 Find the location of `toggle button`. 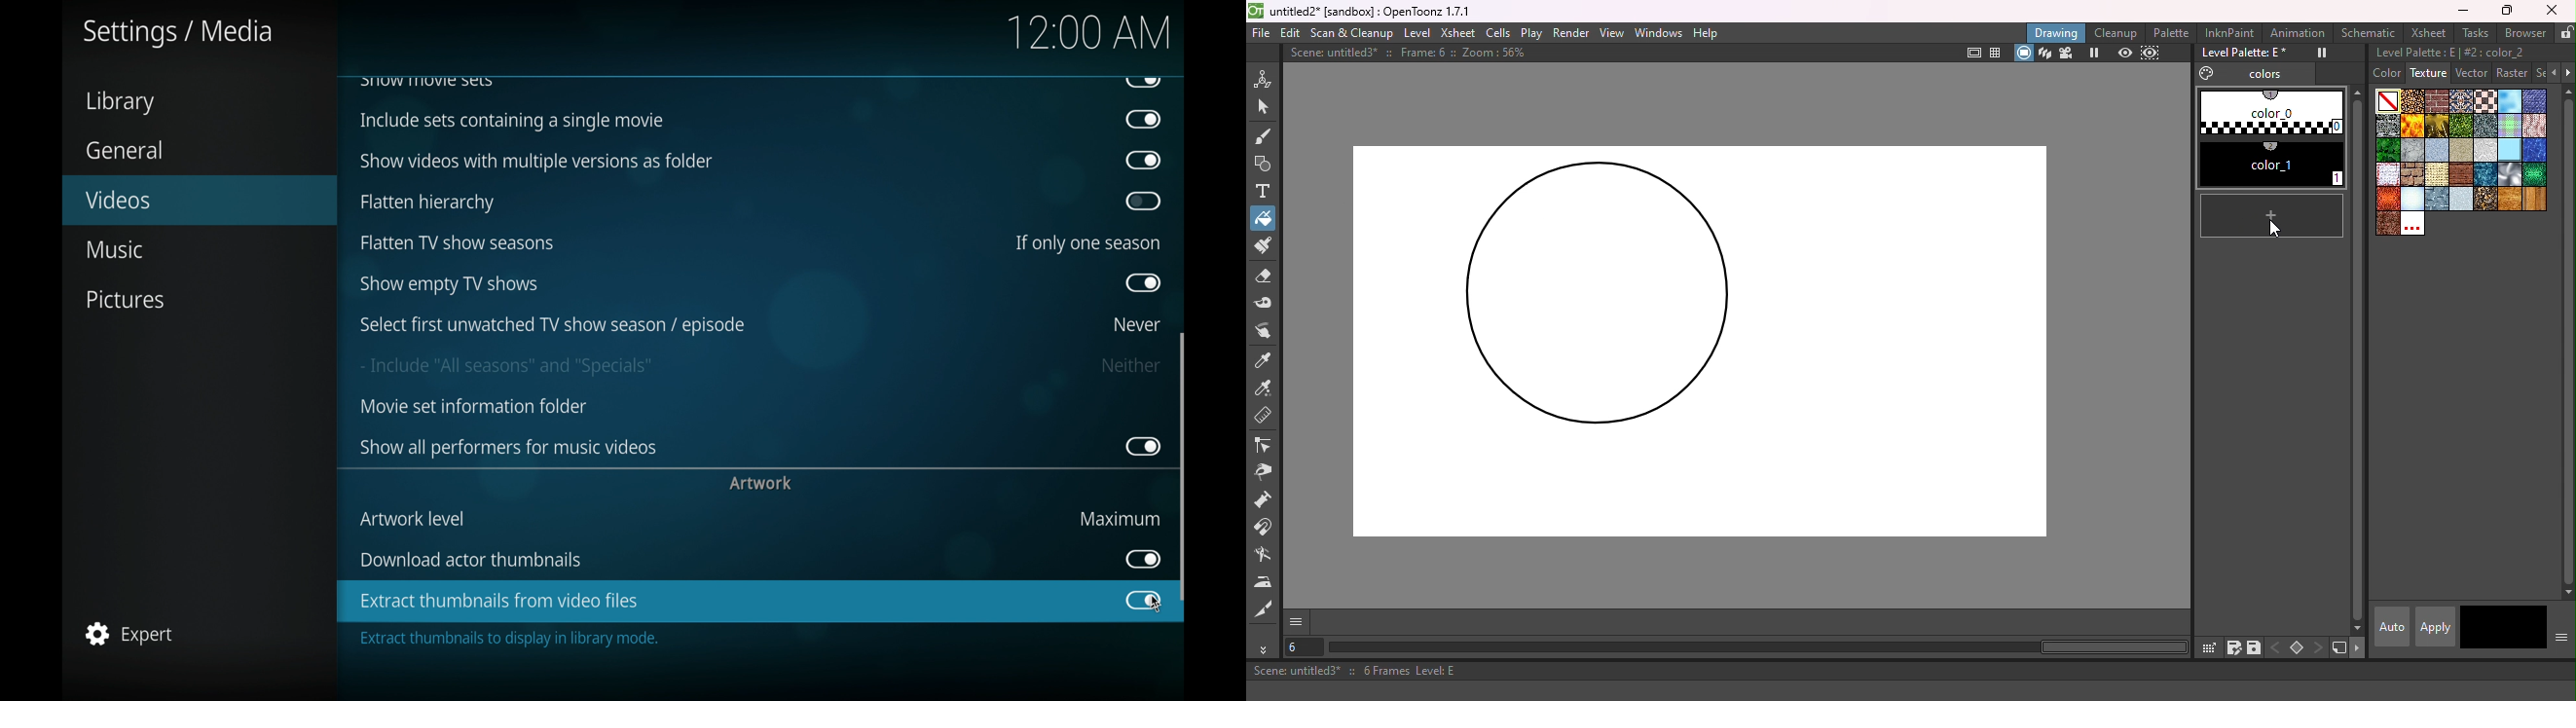

toggle button is located at coordinates (1142, 600).